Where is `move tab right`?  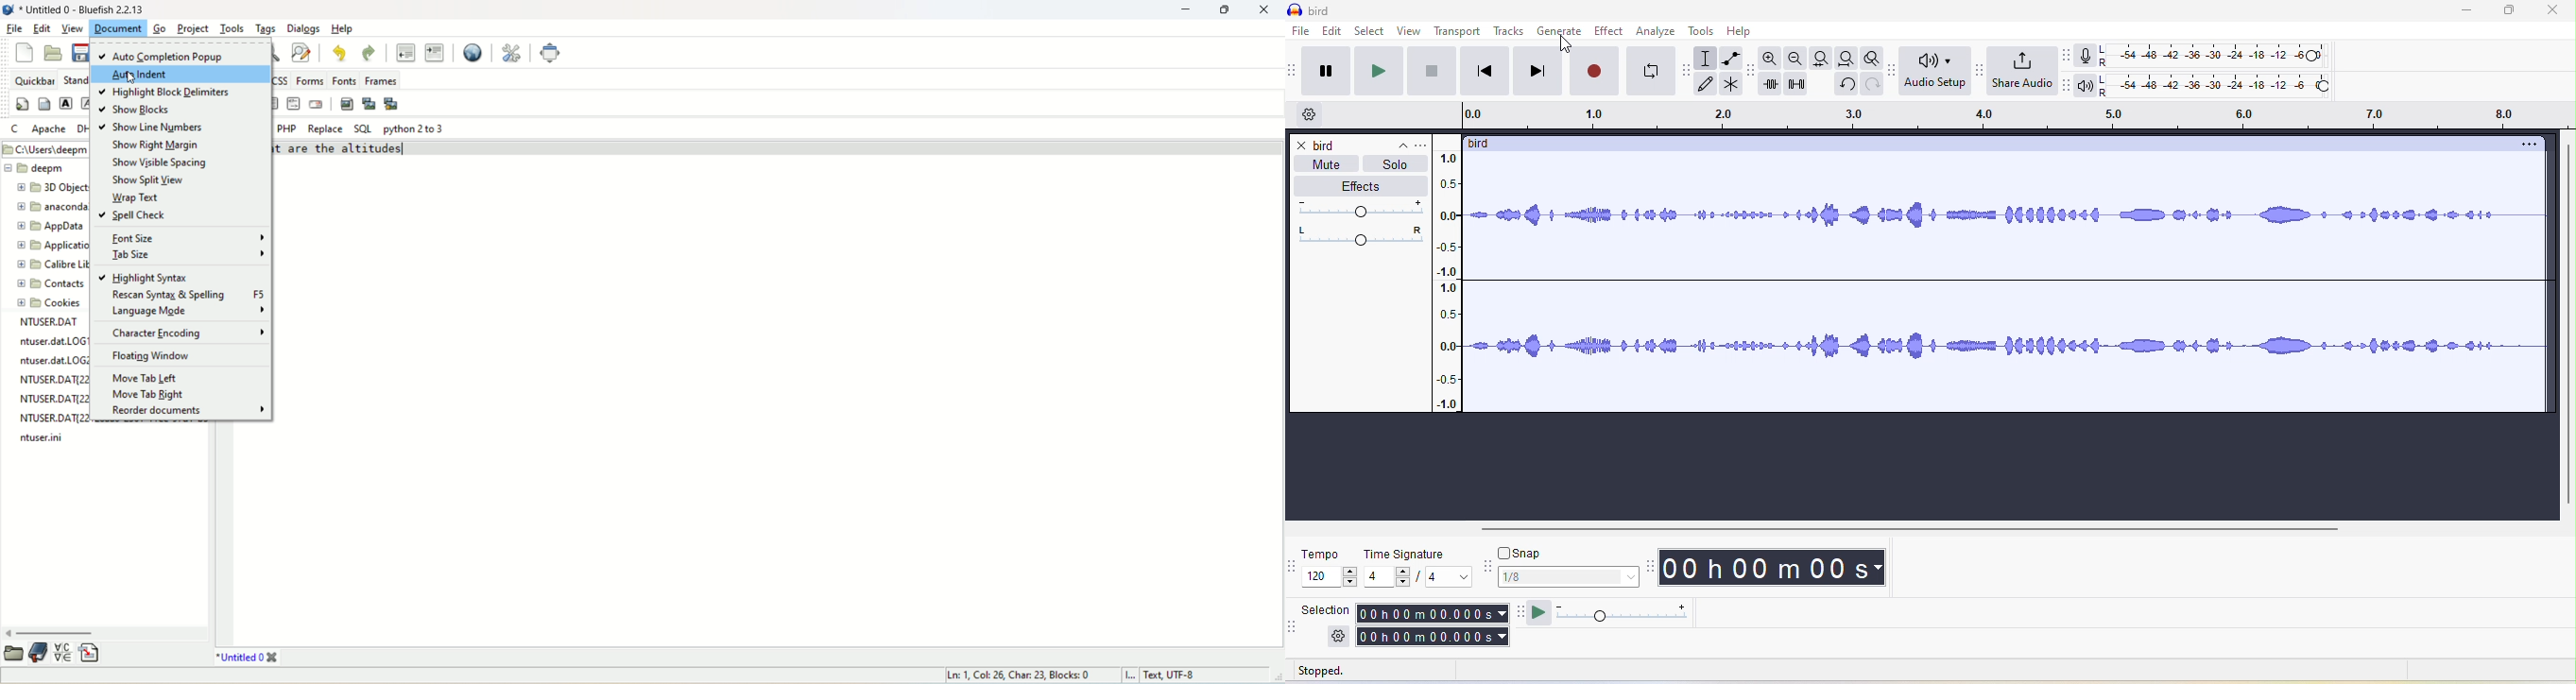 move tab right is located at coordinates (151, 394).